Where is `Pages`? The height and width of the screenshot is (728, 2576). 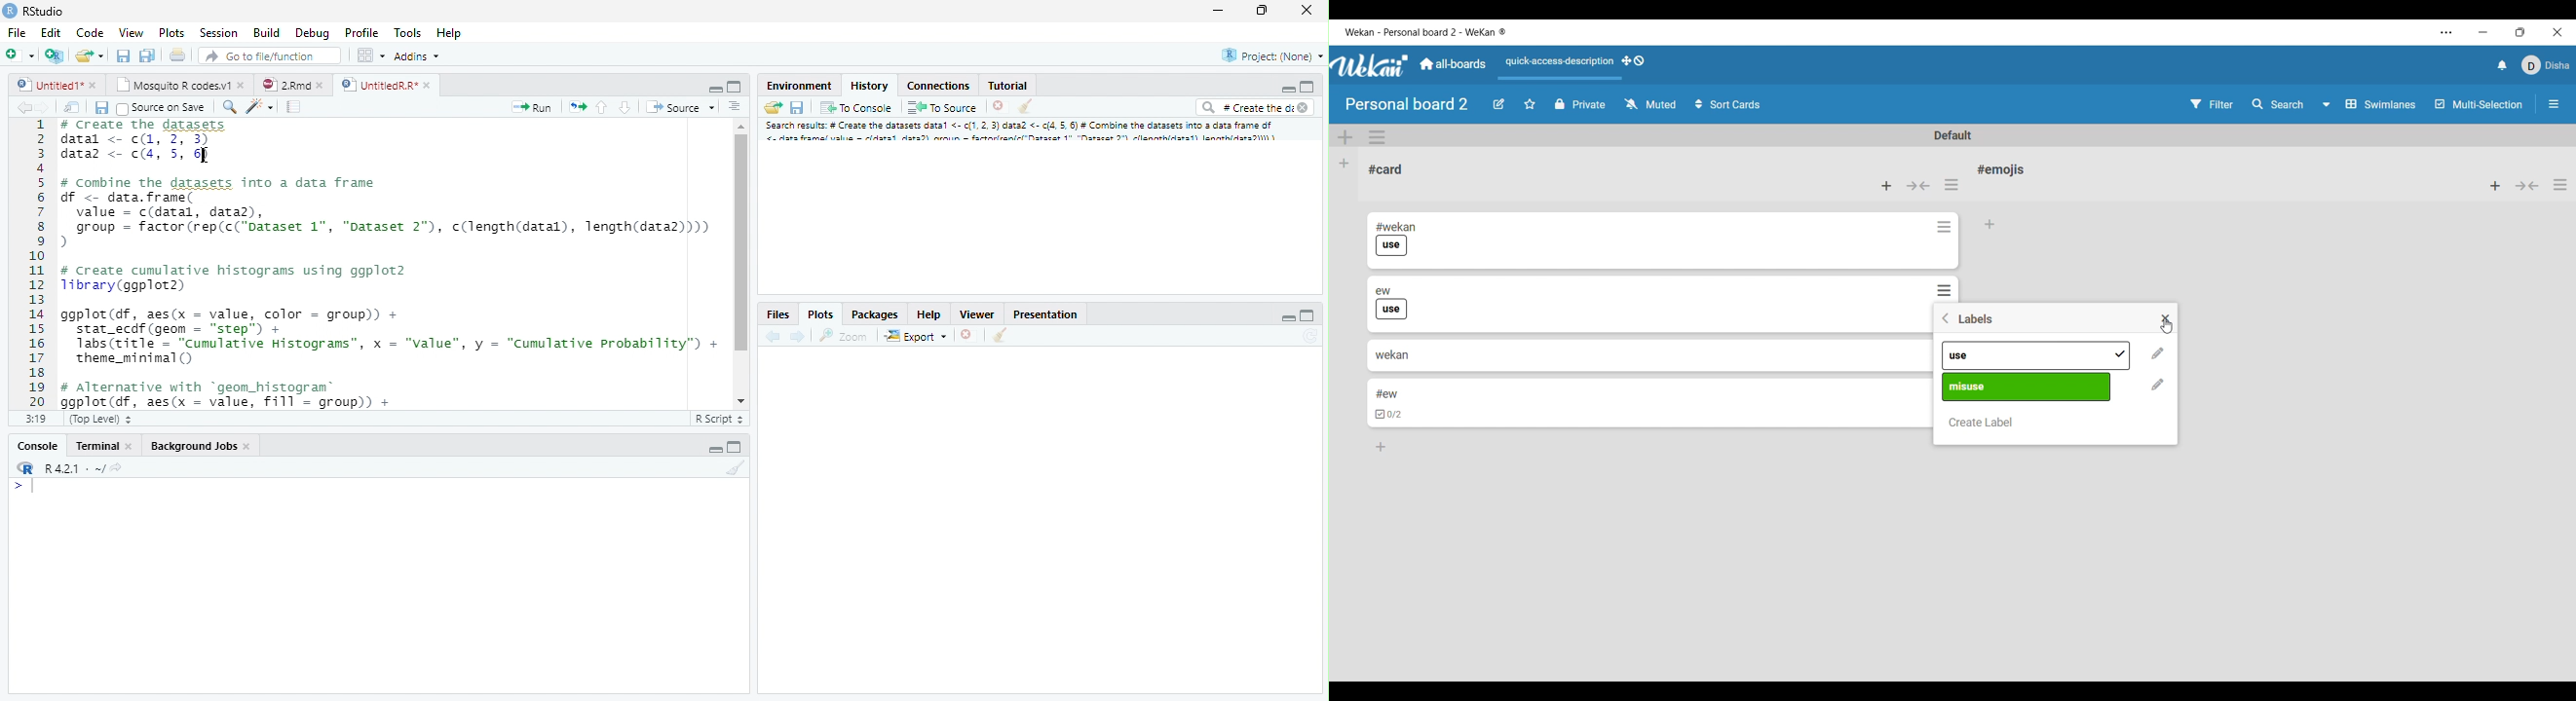
Pages is located at coordinates (292, 108).